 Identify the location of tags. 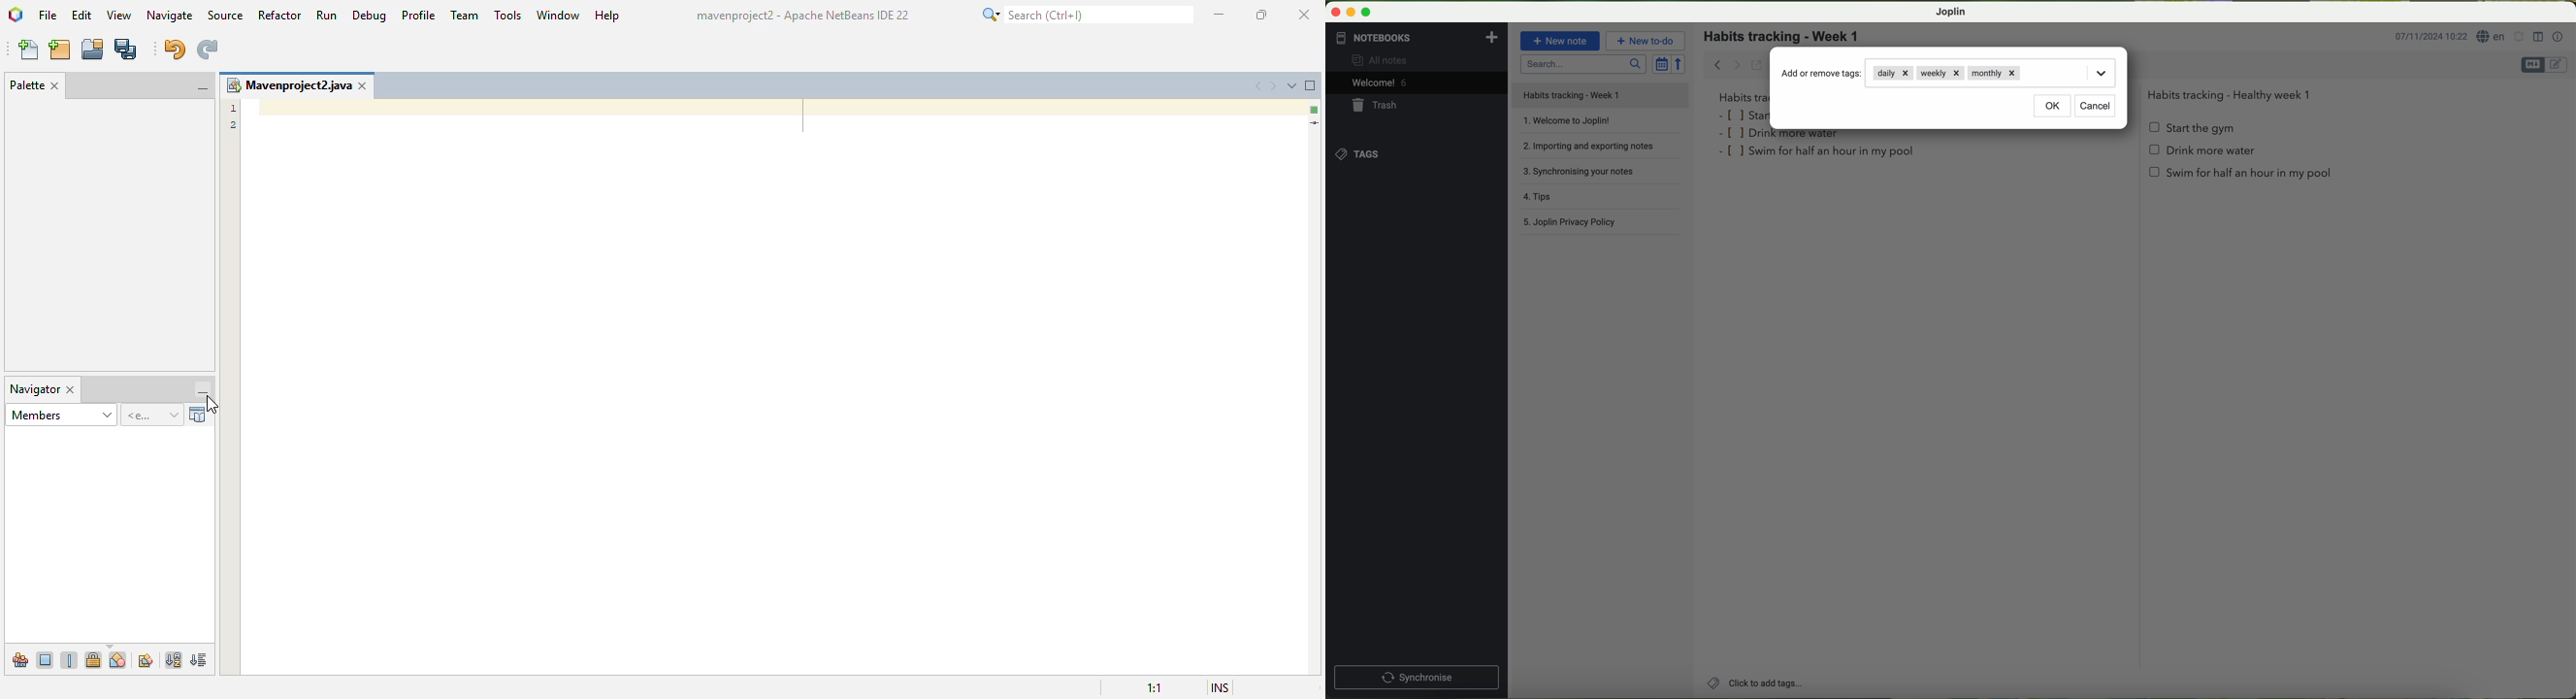
(1358, 154).